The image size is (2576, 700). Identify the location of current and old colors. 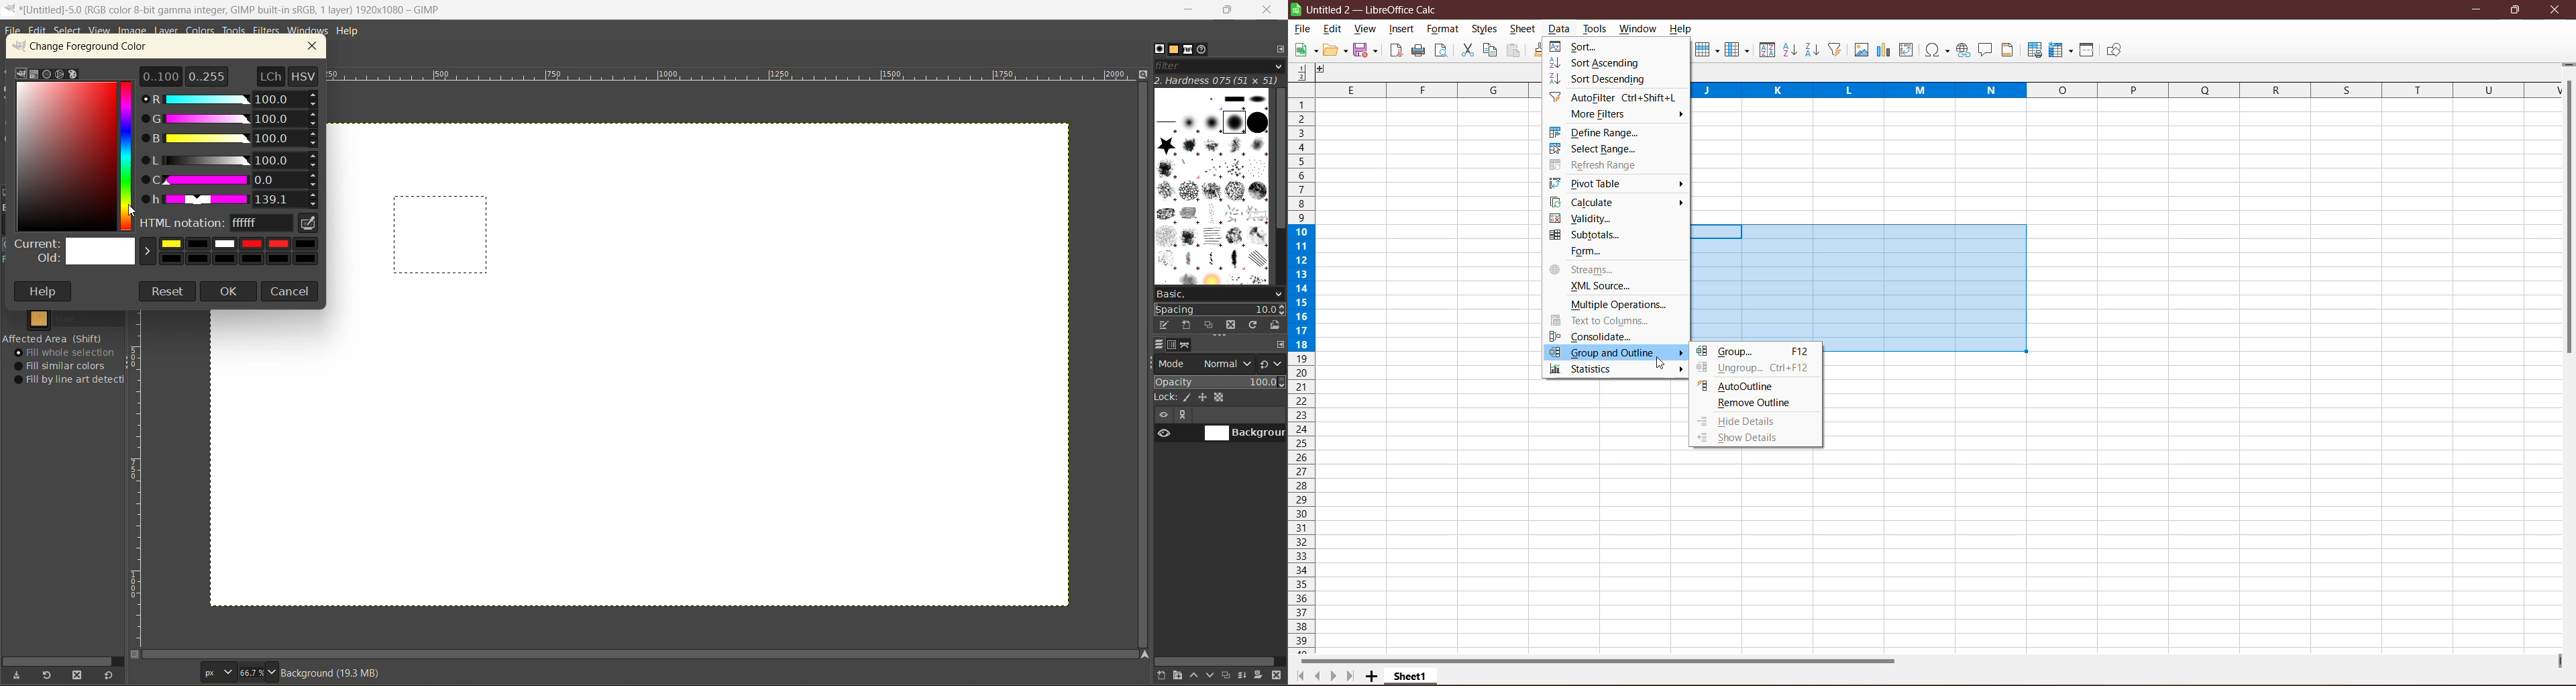
(168, 253).